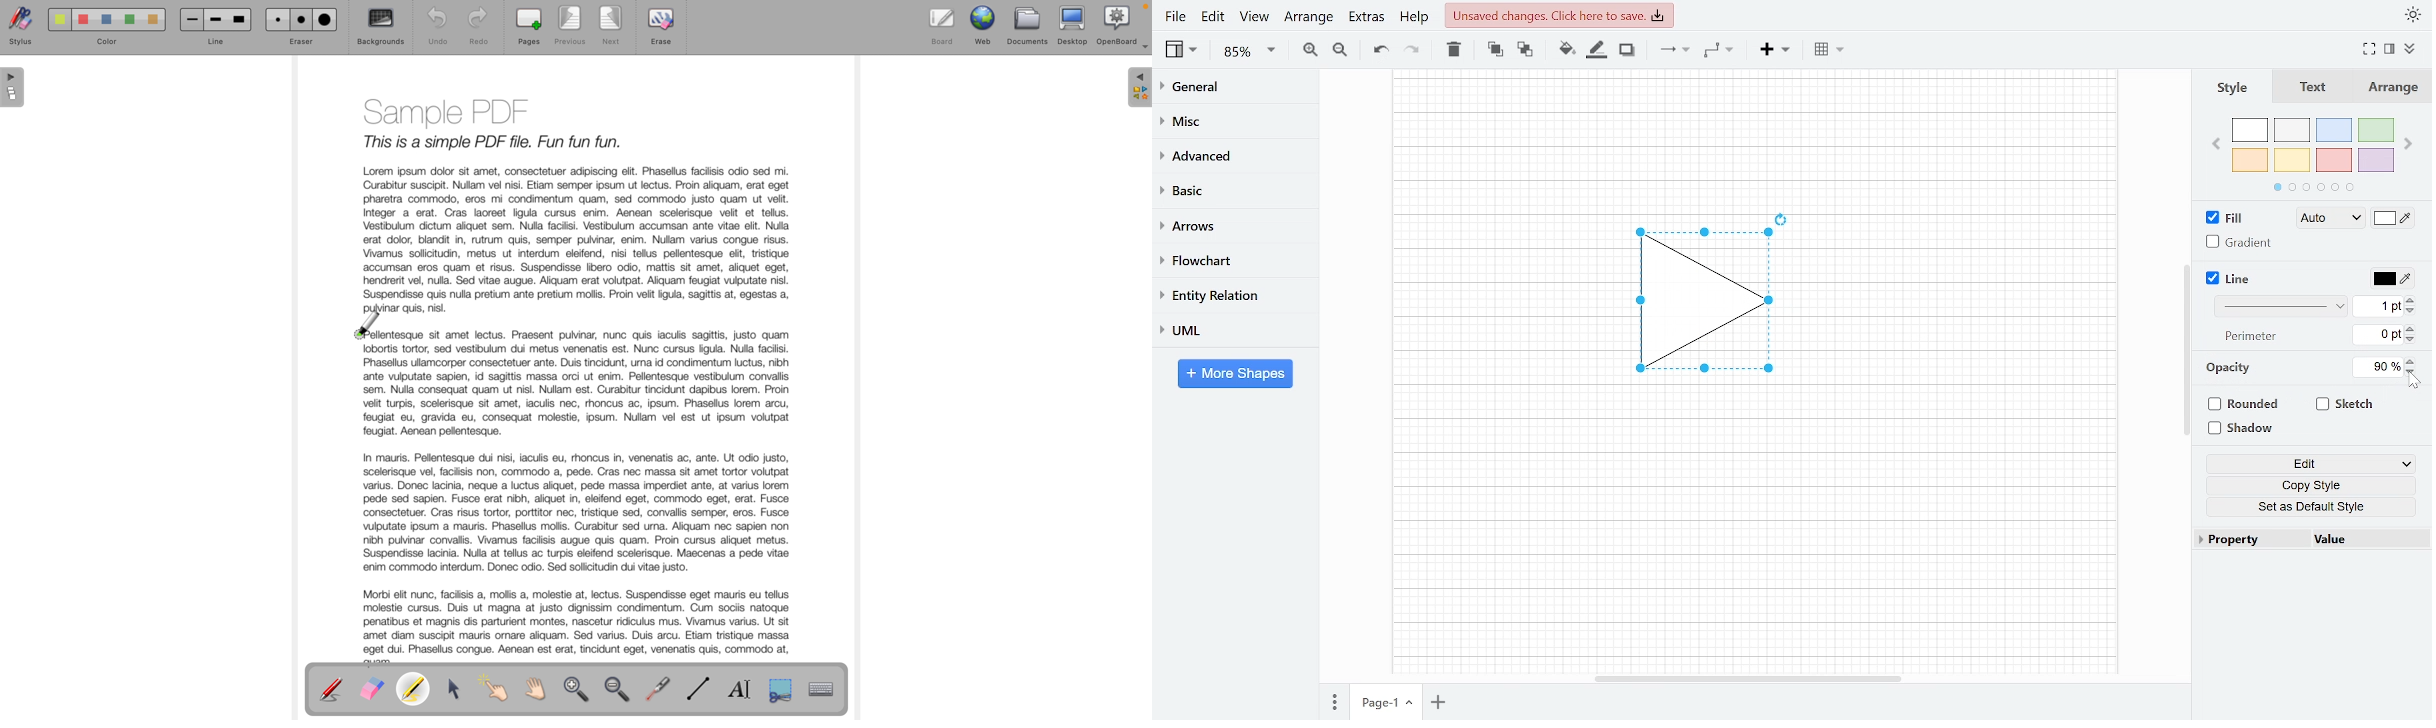 This screenshot has width=2436, height=728. I want to click on Extras, so click(1364, 16).